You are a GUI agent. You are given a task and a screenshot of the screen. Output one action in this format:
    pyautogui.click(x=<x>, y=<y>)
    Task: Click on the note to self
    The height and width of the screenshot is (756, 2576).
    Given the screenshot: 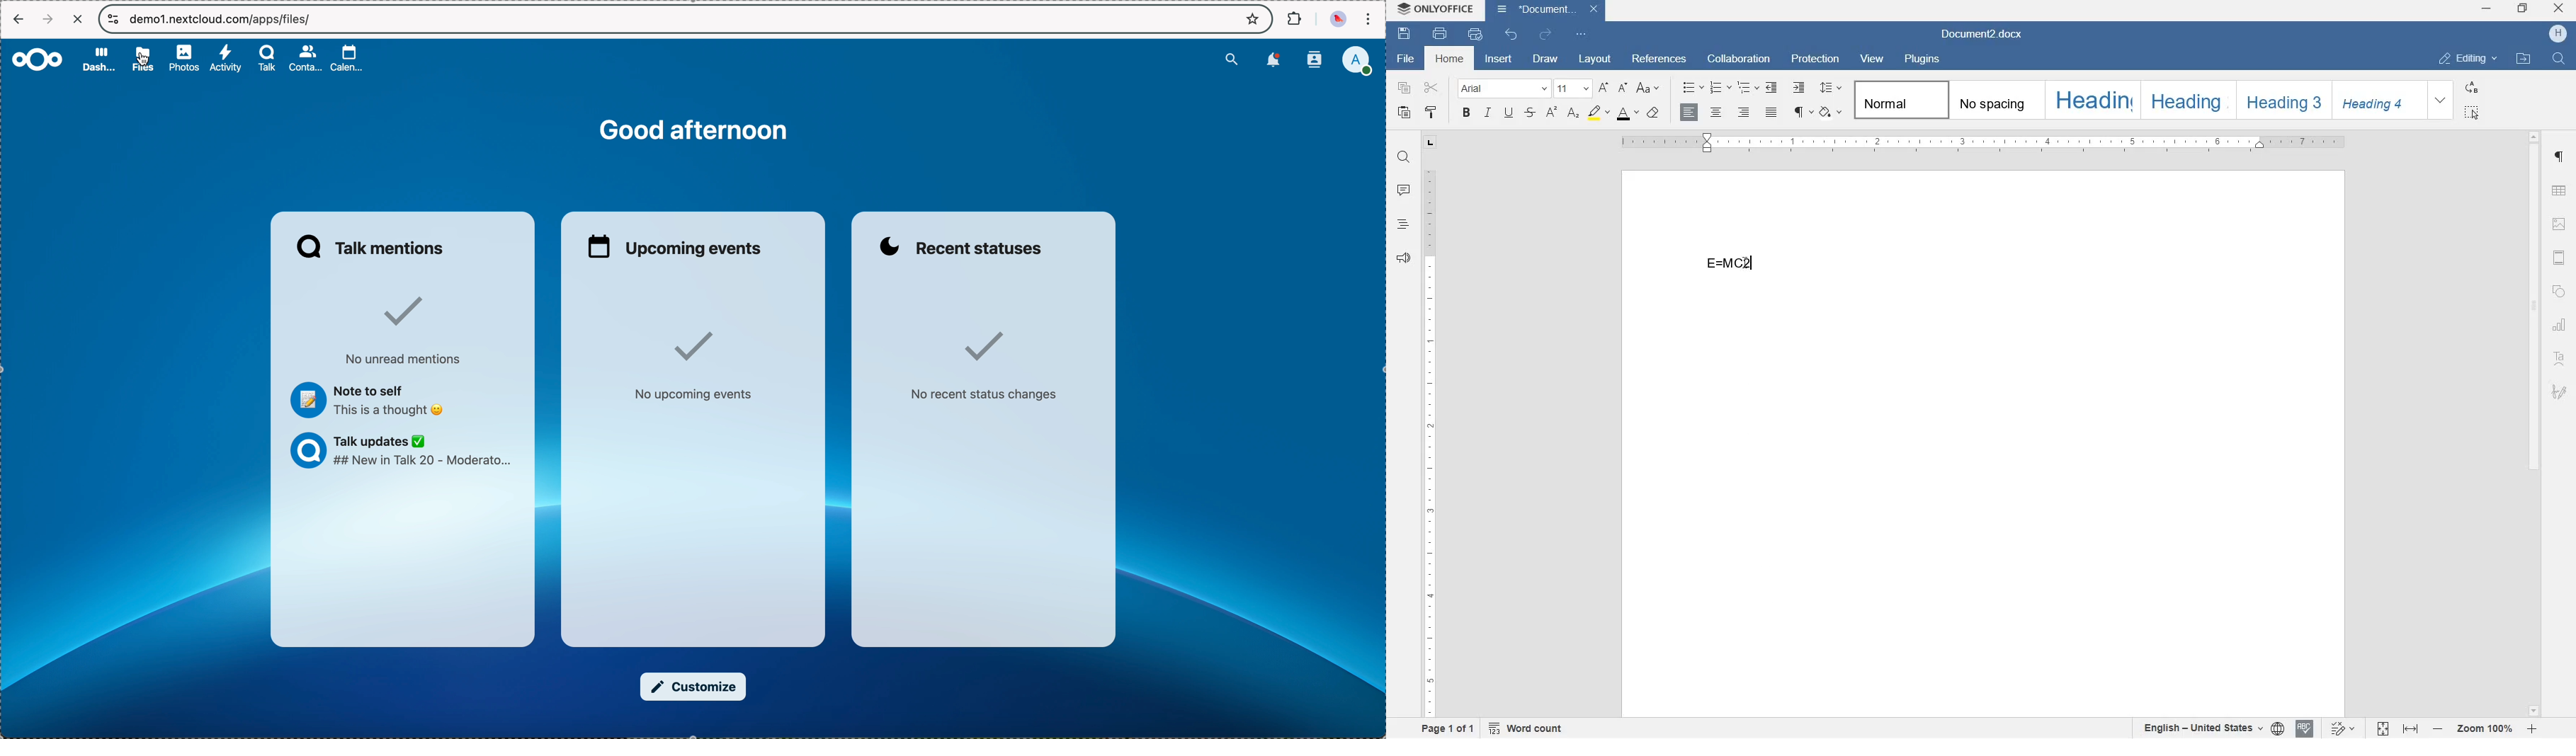 What is the action you would take?
    pyautogui.click(x=366, y=402)
    